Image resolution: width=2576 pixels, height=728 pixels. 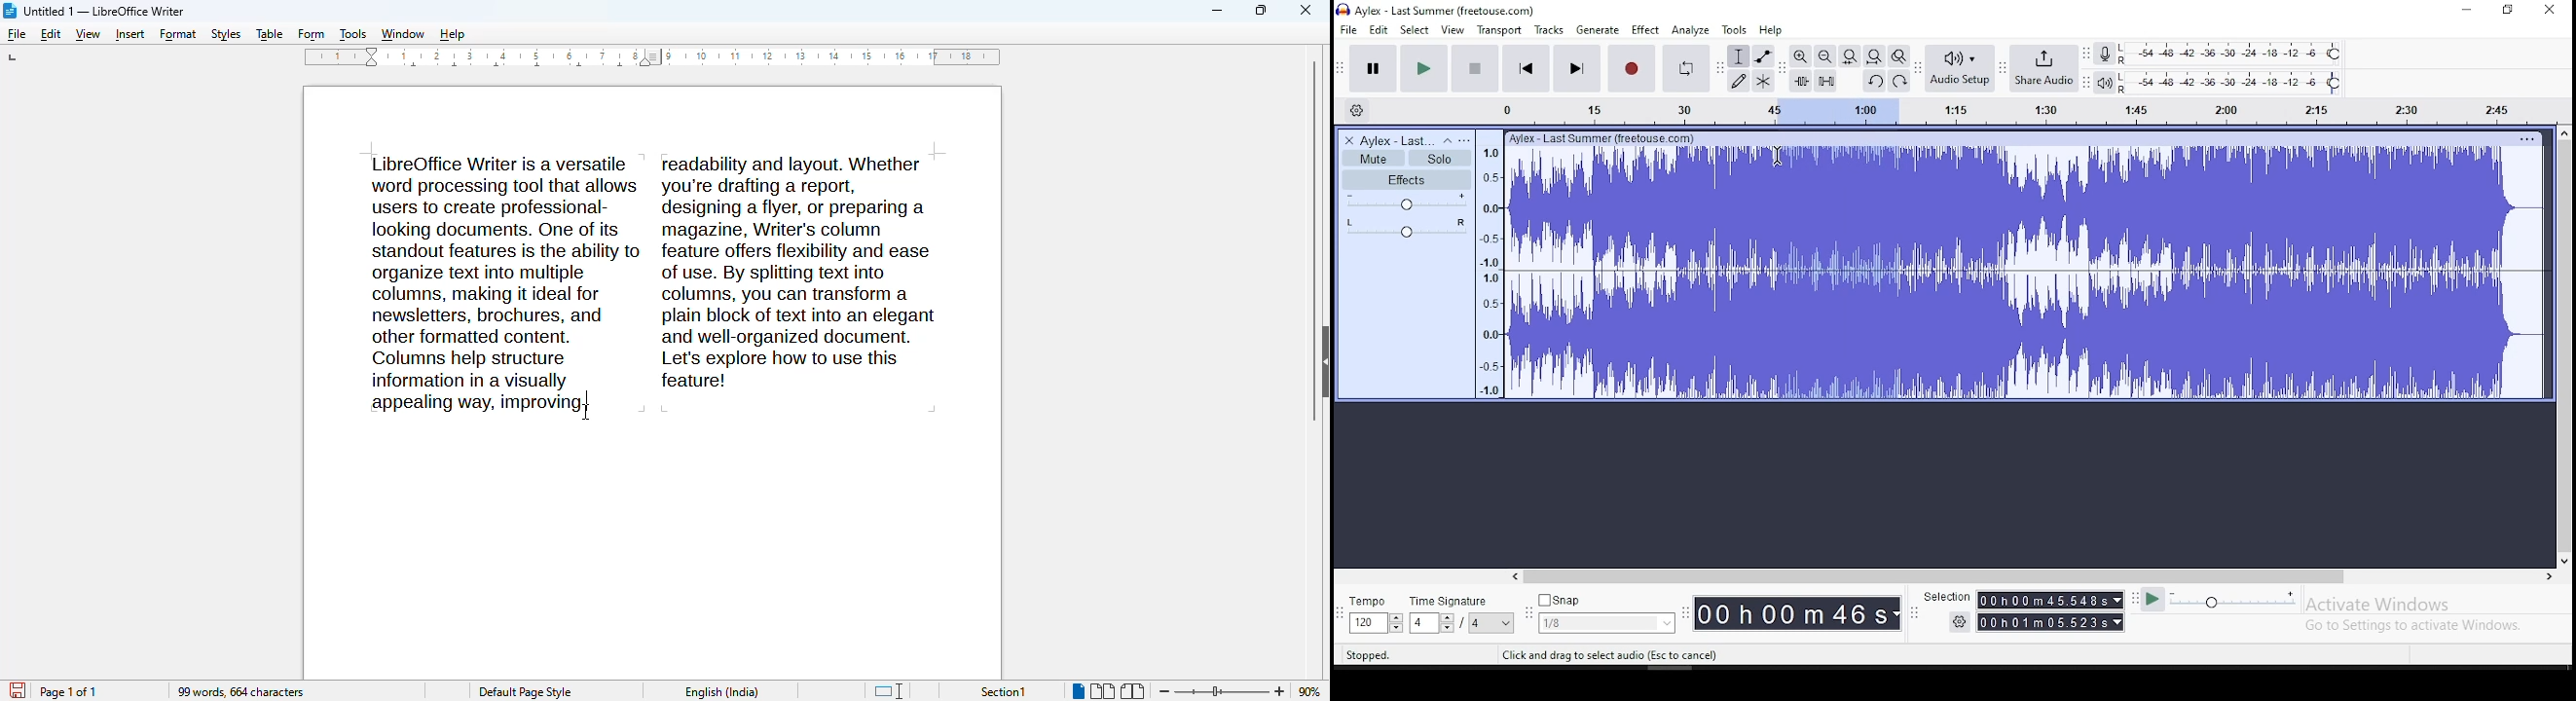 I want to click on playback meter, so click(x=2111, y=81).